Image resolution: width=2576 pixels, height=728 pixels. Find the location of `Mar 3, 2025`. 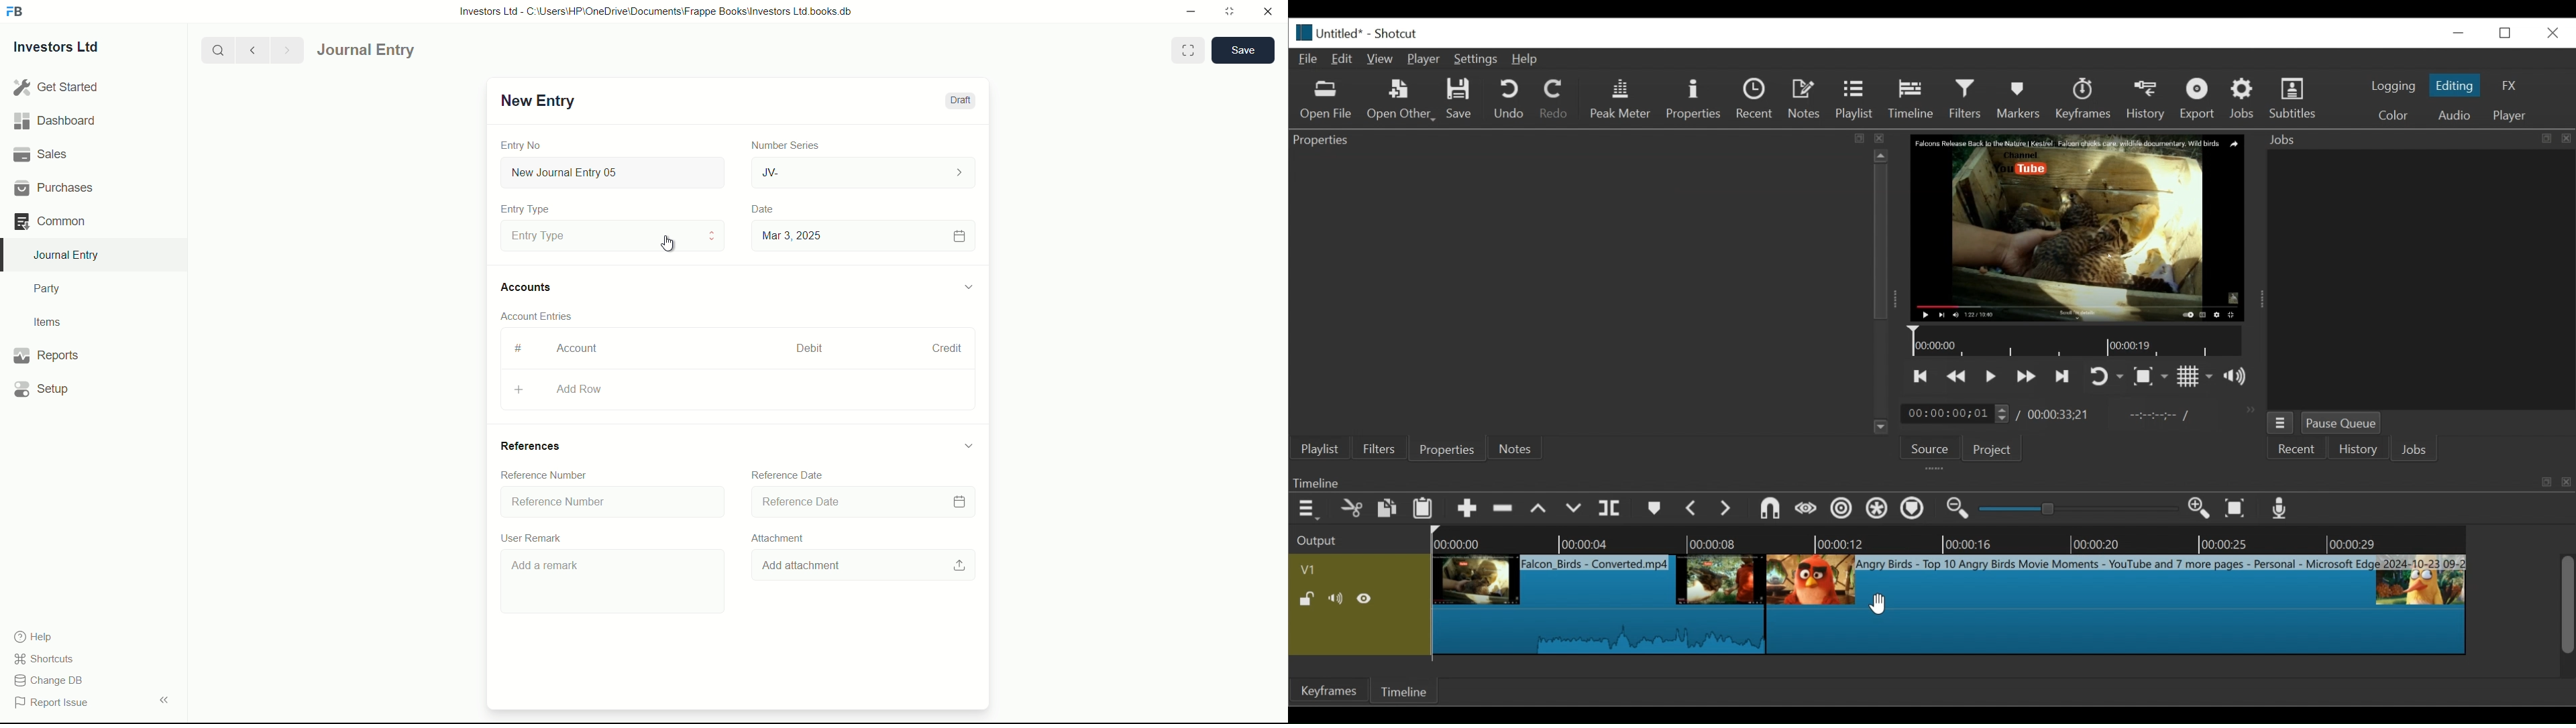

Mar 3, 2025 is located at coordinates (861, 235).